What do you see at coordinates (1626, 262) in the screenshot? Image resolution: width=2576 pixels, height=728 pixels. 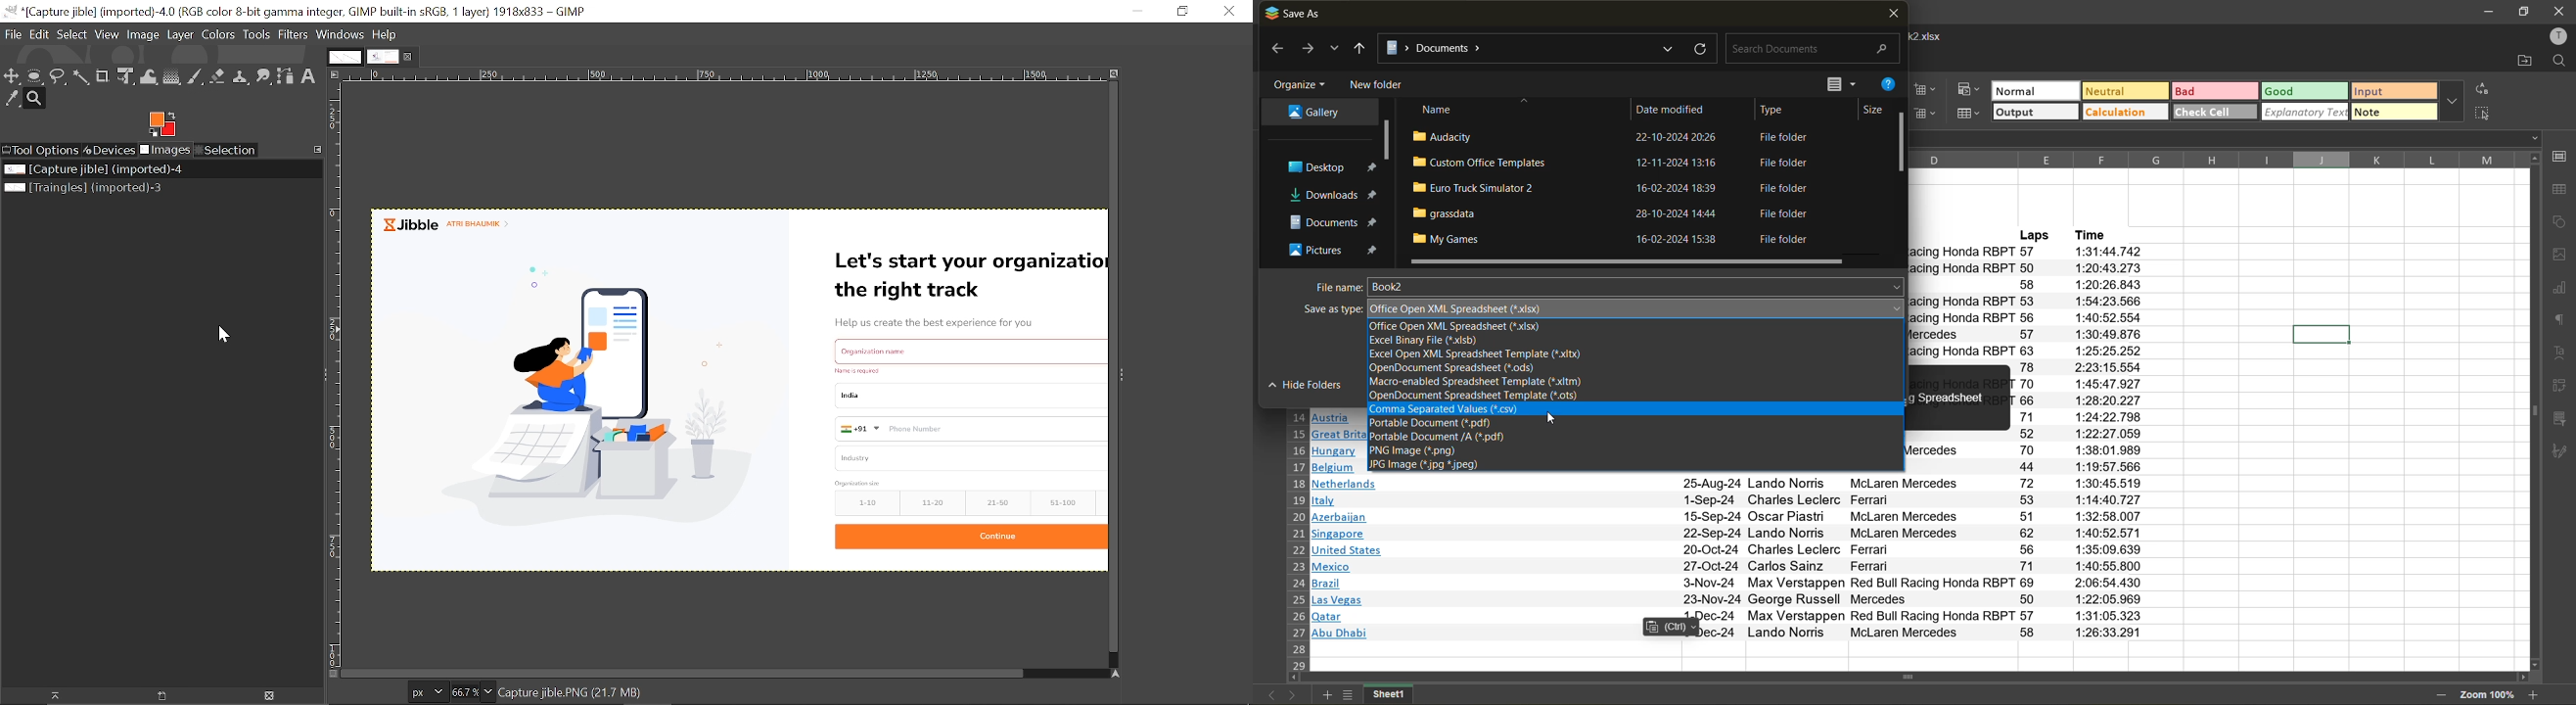 I see `horizontal scroll bar` at bounding box center [1626, 262].